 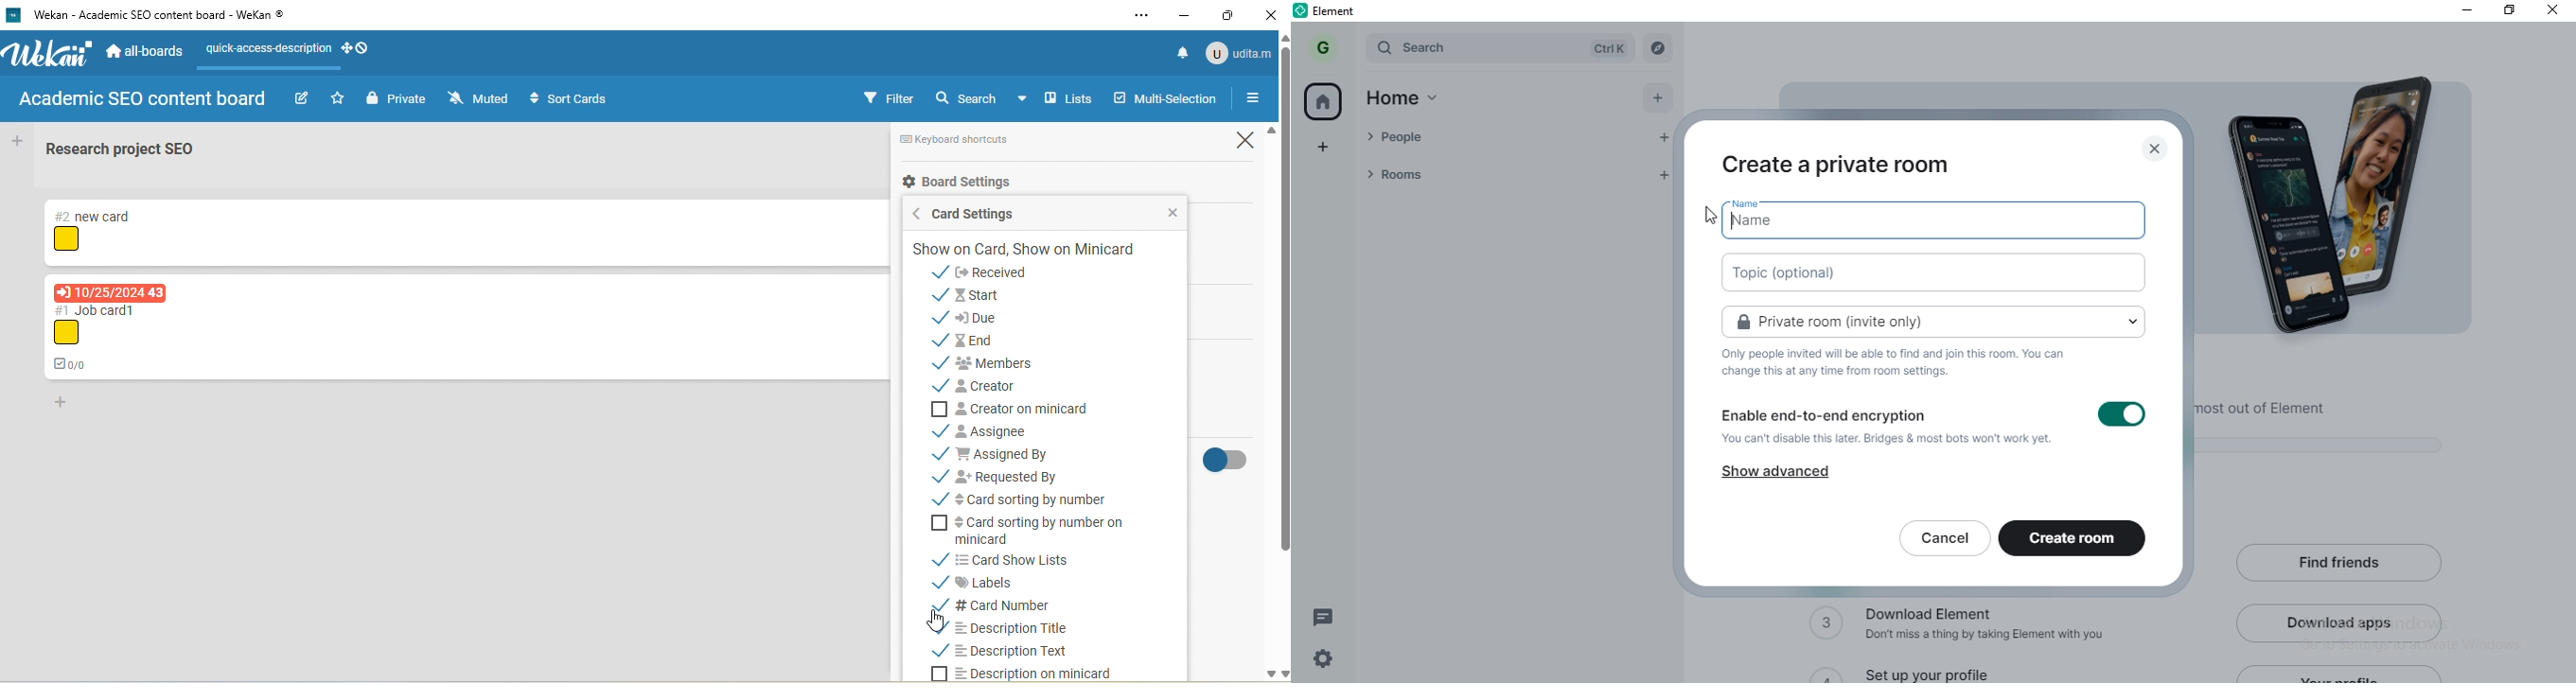 What do you see at coordinates (1274, 14) in the screenshot?
I see `close` at bounding box center [1274, 14].